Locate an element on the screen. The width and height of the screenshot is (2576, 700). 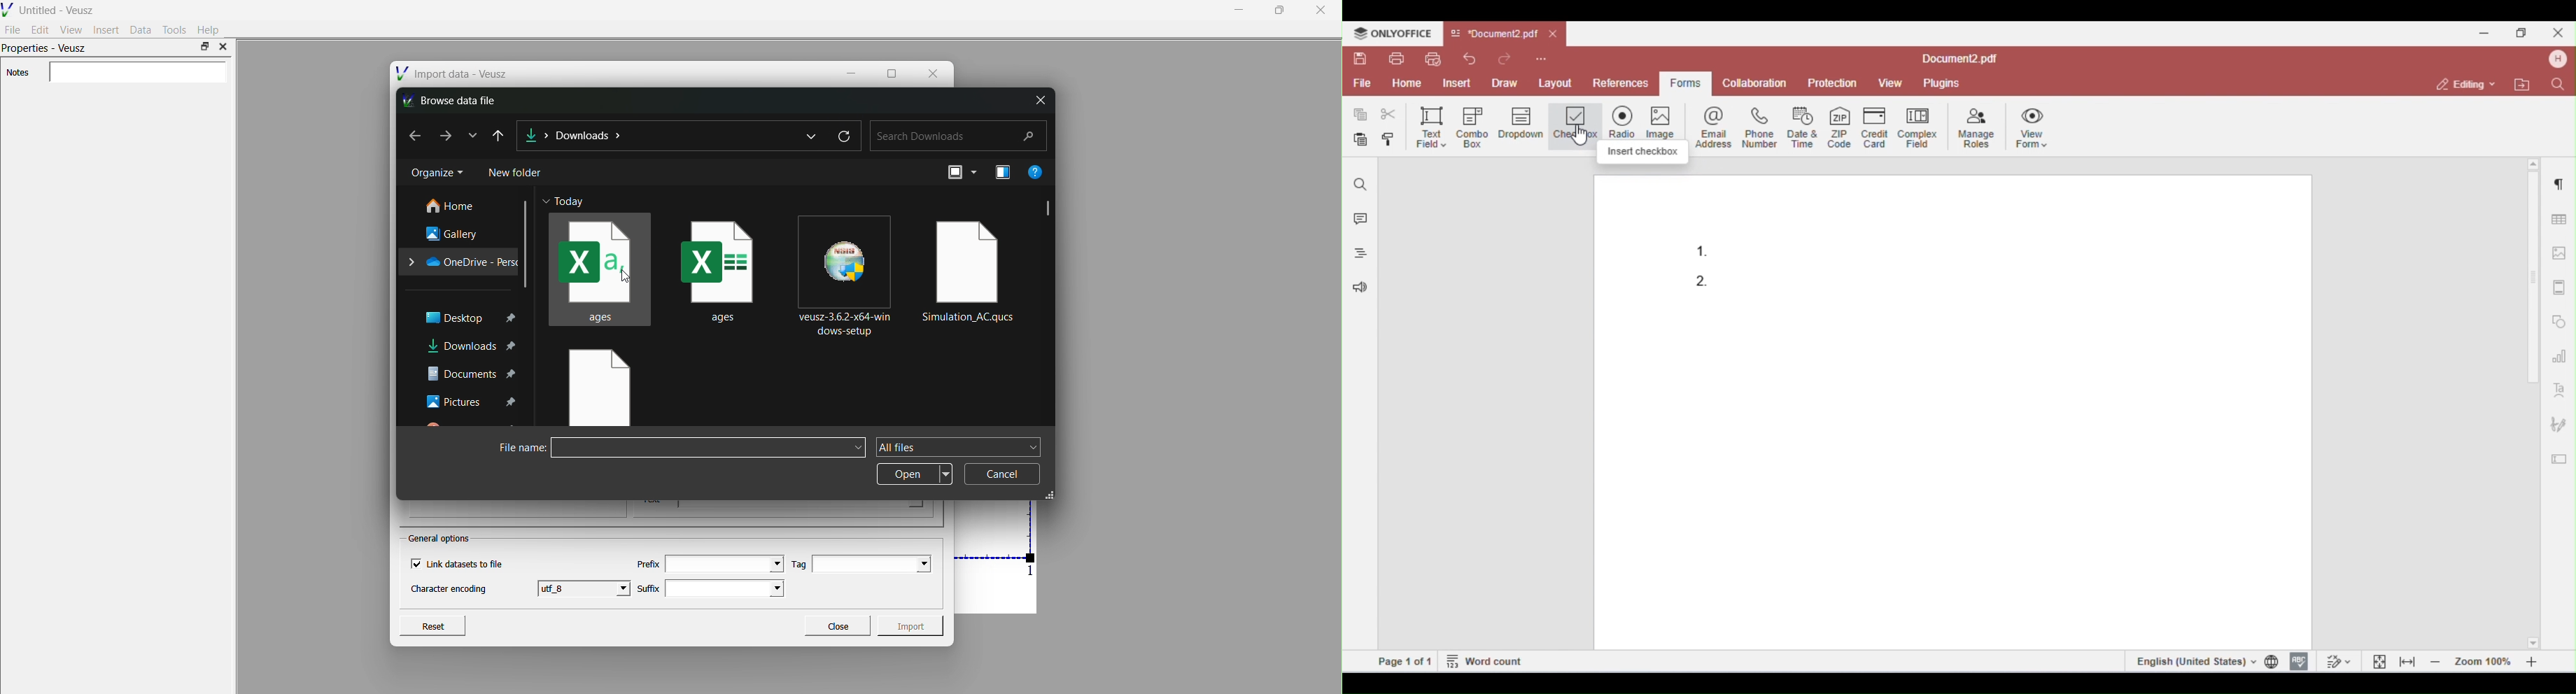
get help is located at coordinates (1034, 171).